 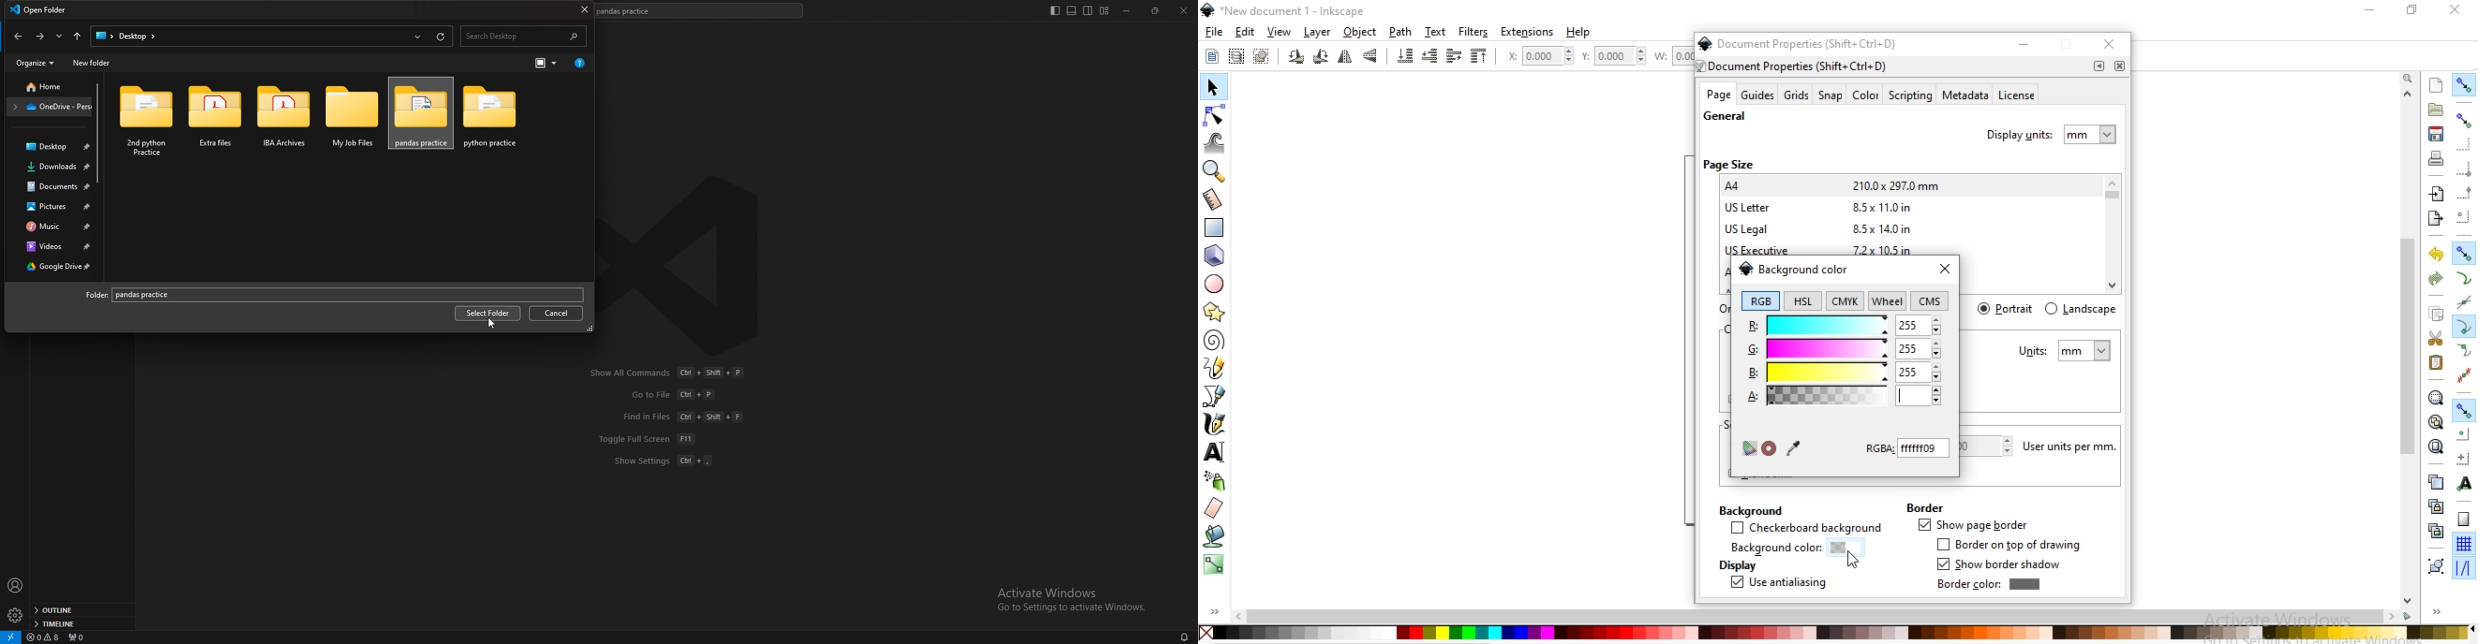 What do you see at coordinates (1793, 447) in the screenshot?
I see `pick colors from image` at bounding box center [1793, 447].